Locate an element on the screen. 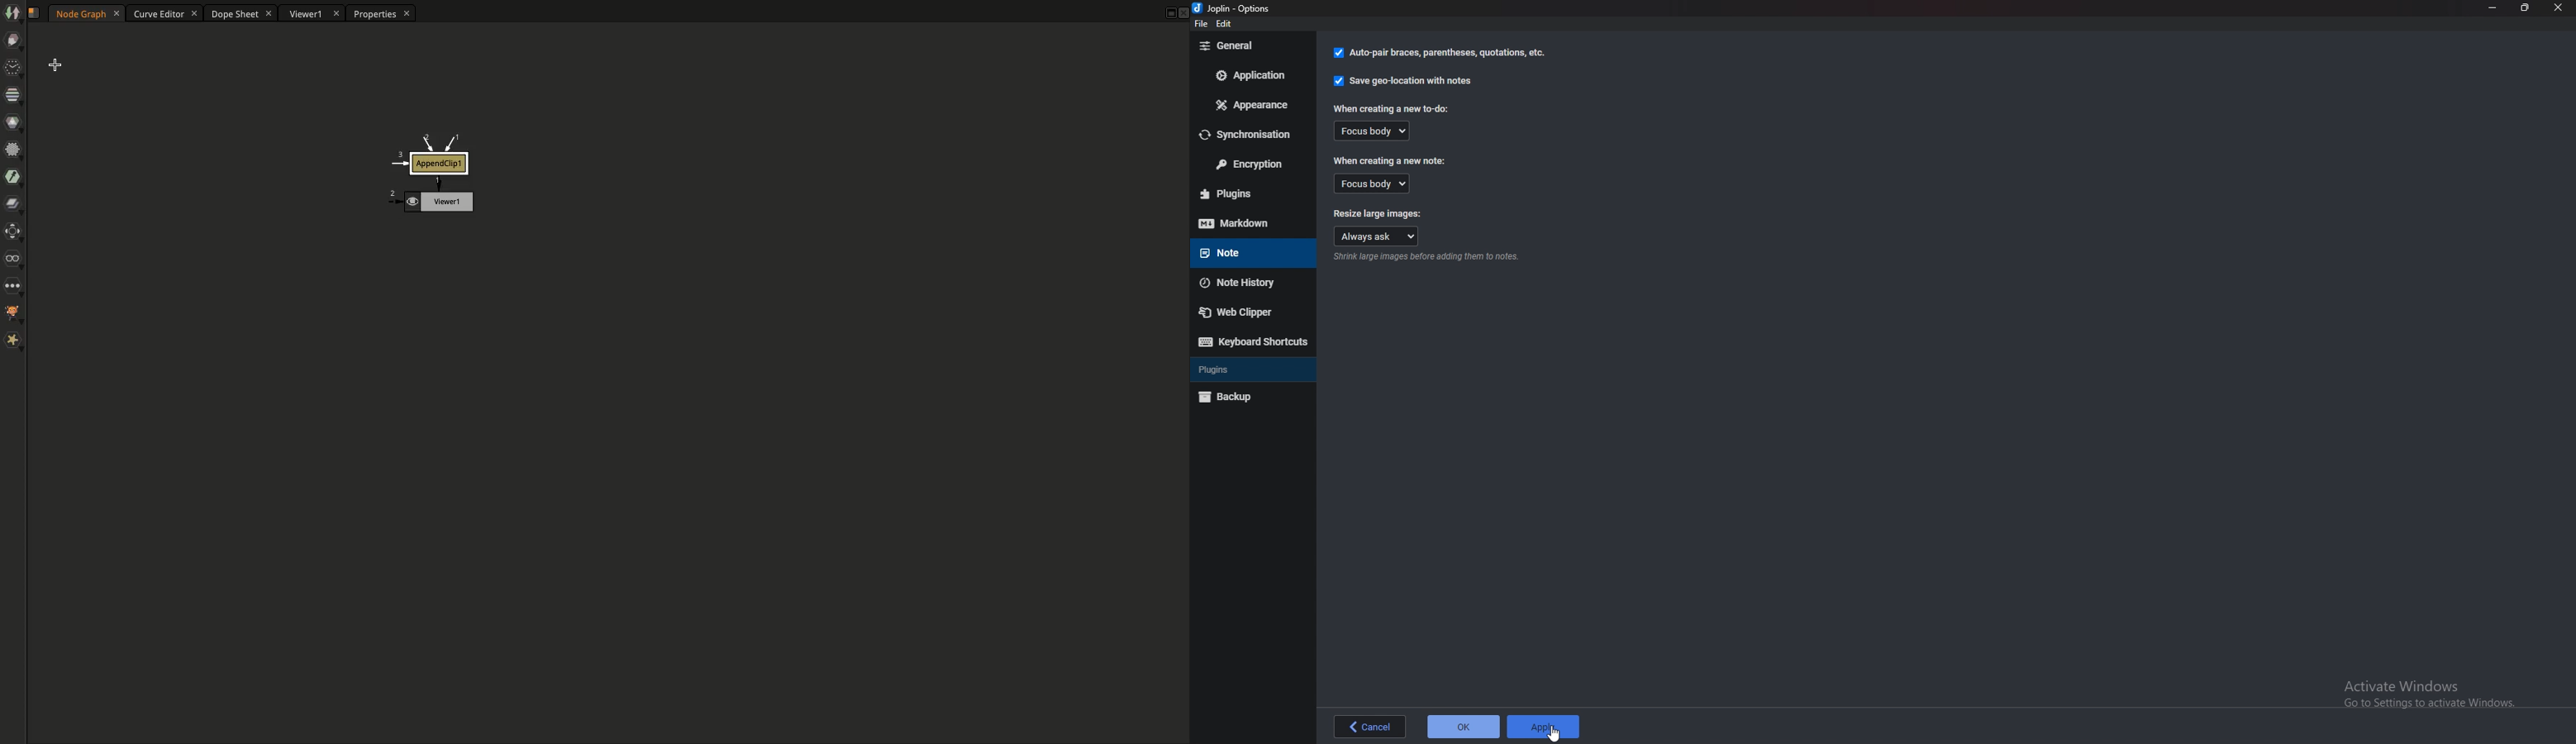 This screenshot has height=756, width=2576. ok is located at coordinates (1463, 727).